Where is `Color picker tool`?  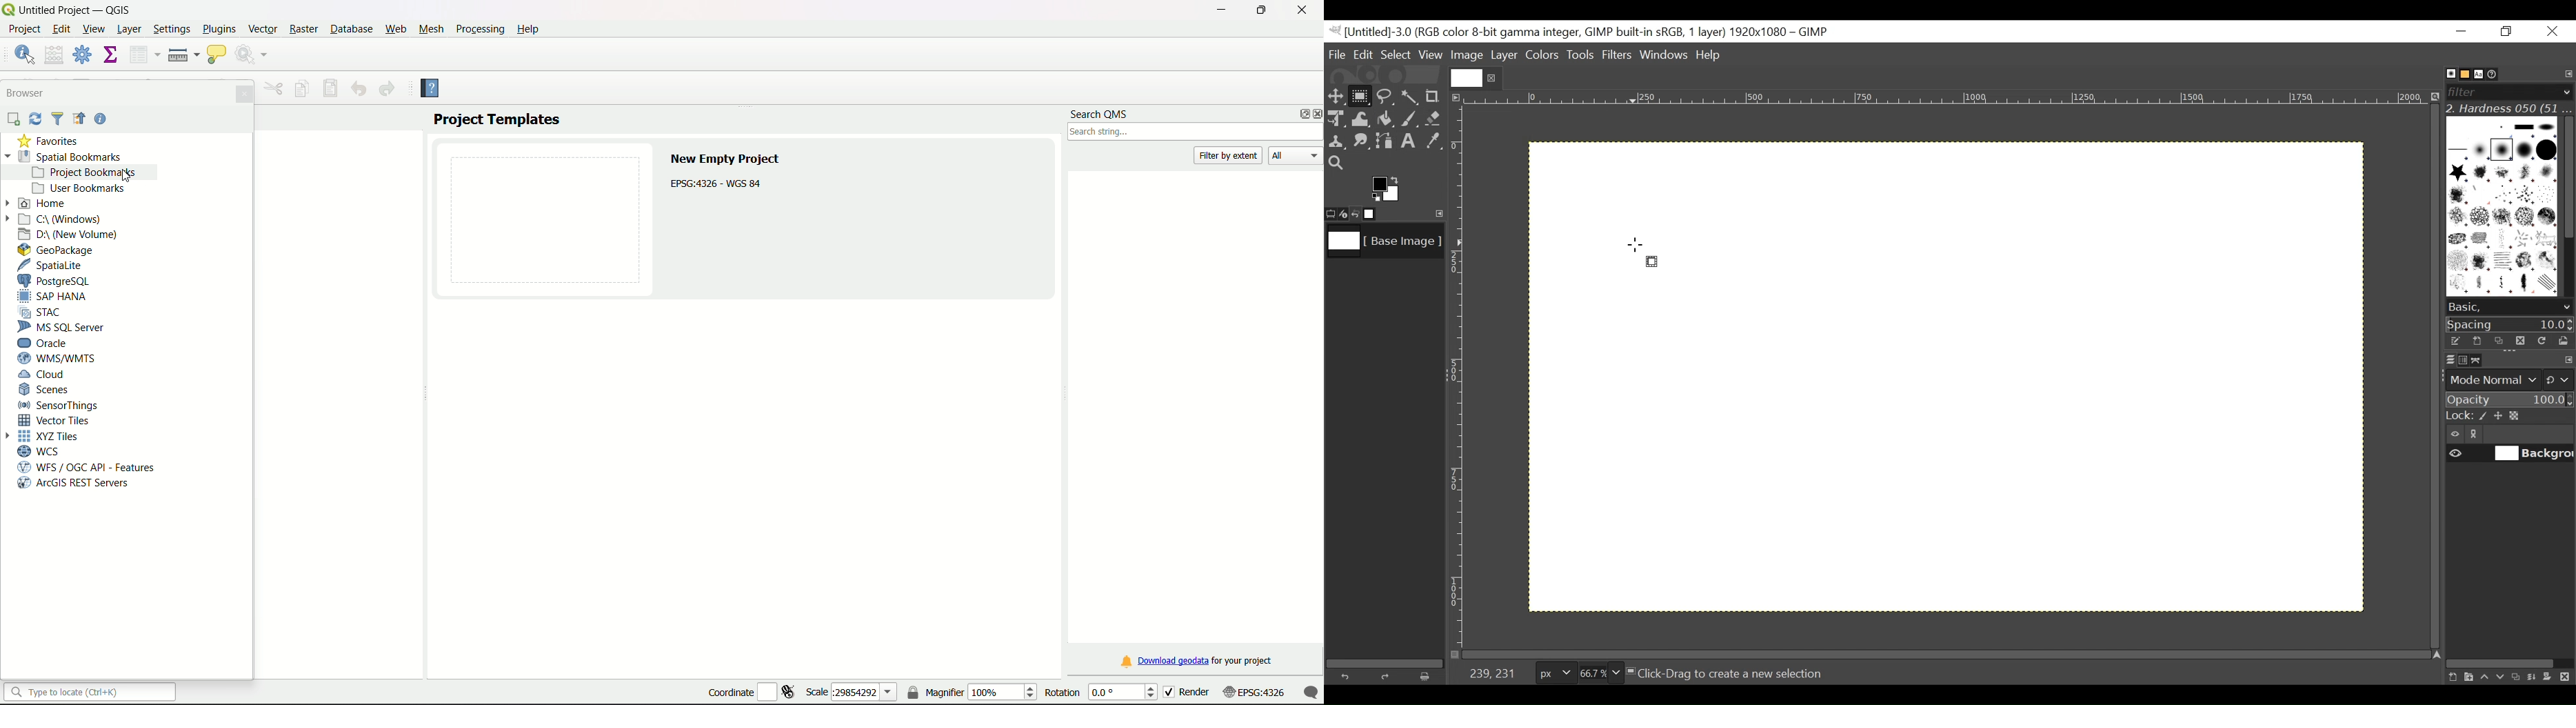
Color picker tool is located at coordinates (1435, 142).